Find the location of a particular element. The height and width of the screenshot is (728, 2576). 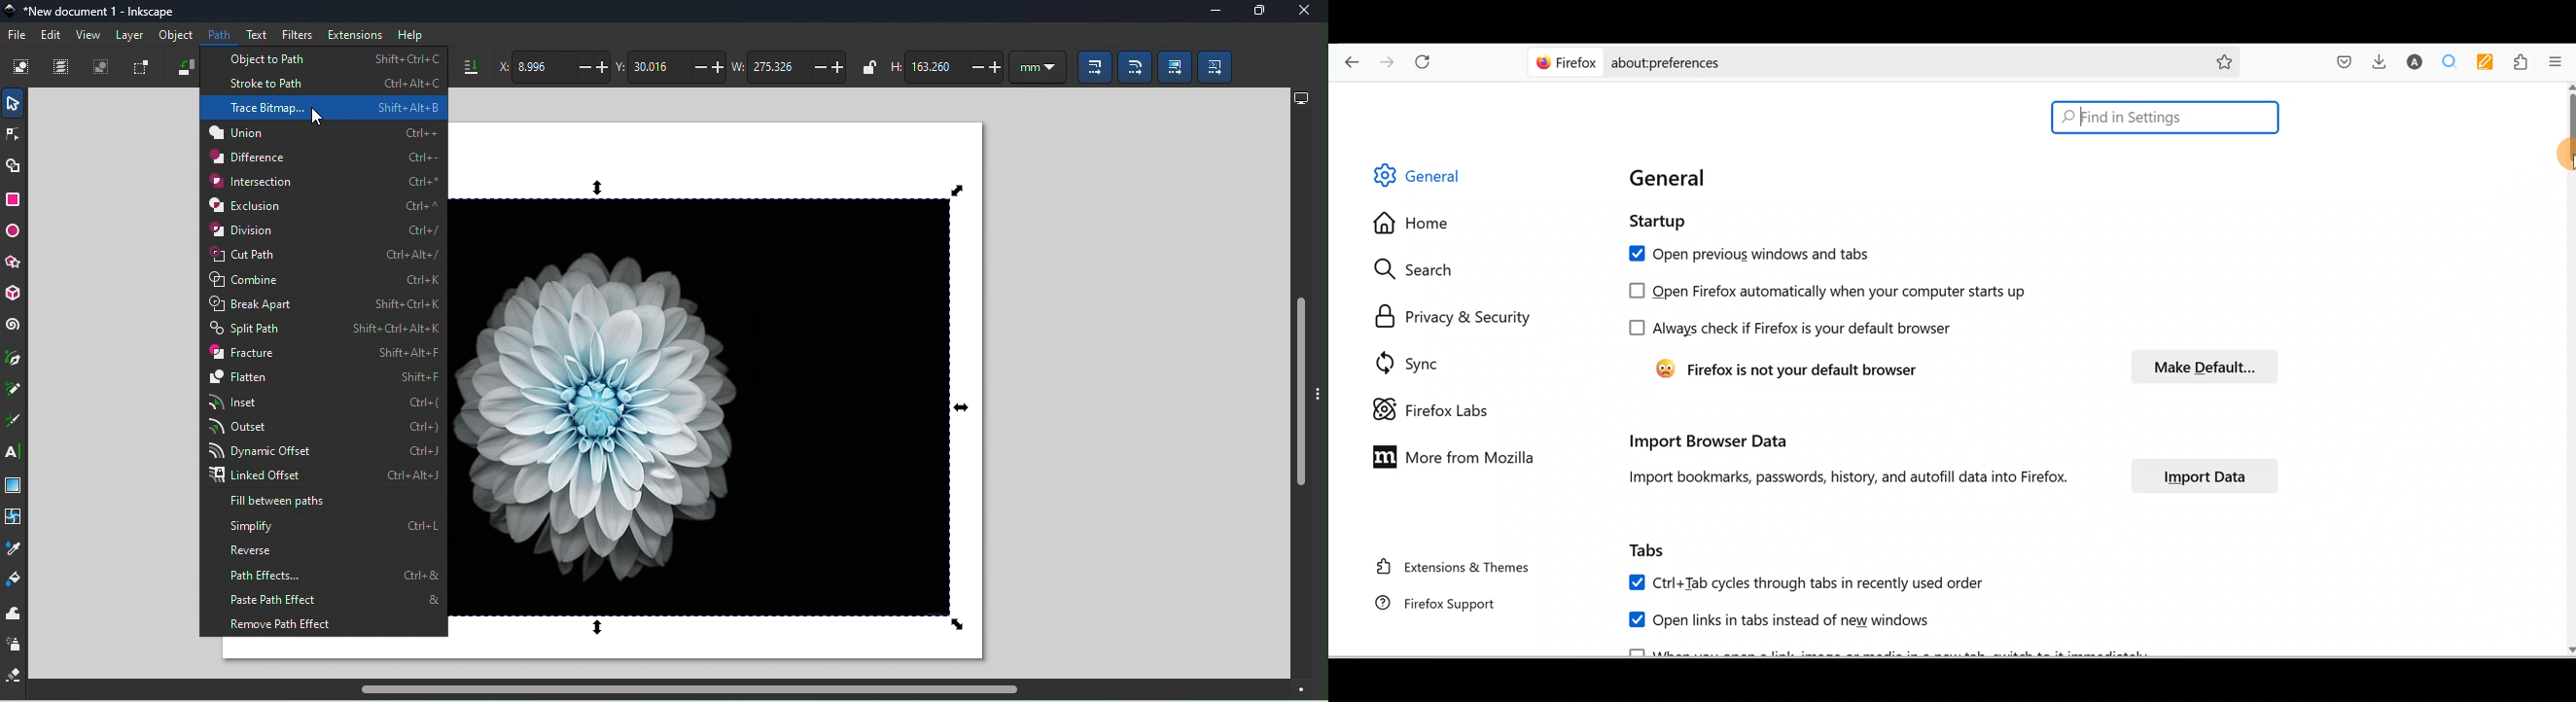

Linked offset is located at coordinates (326, 476).